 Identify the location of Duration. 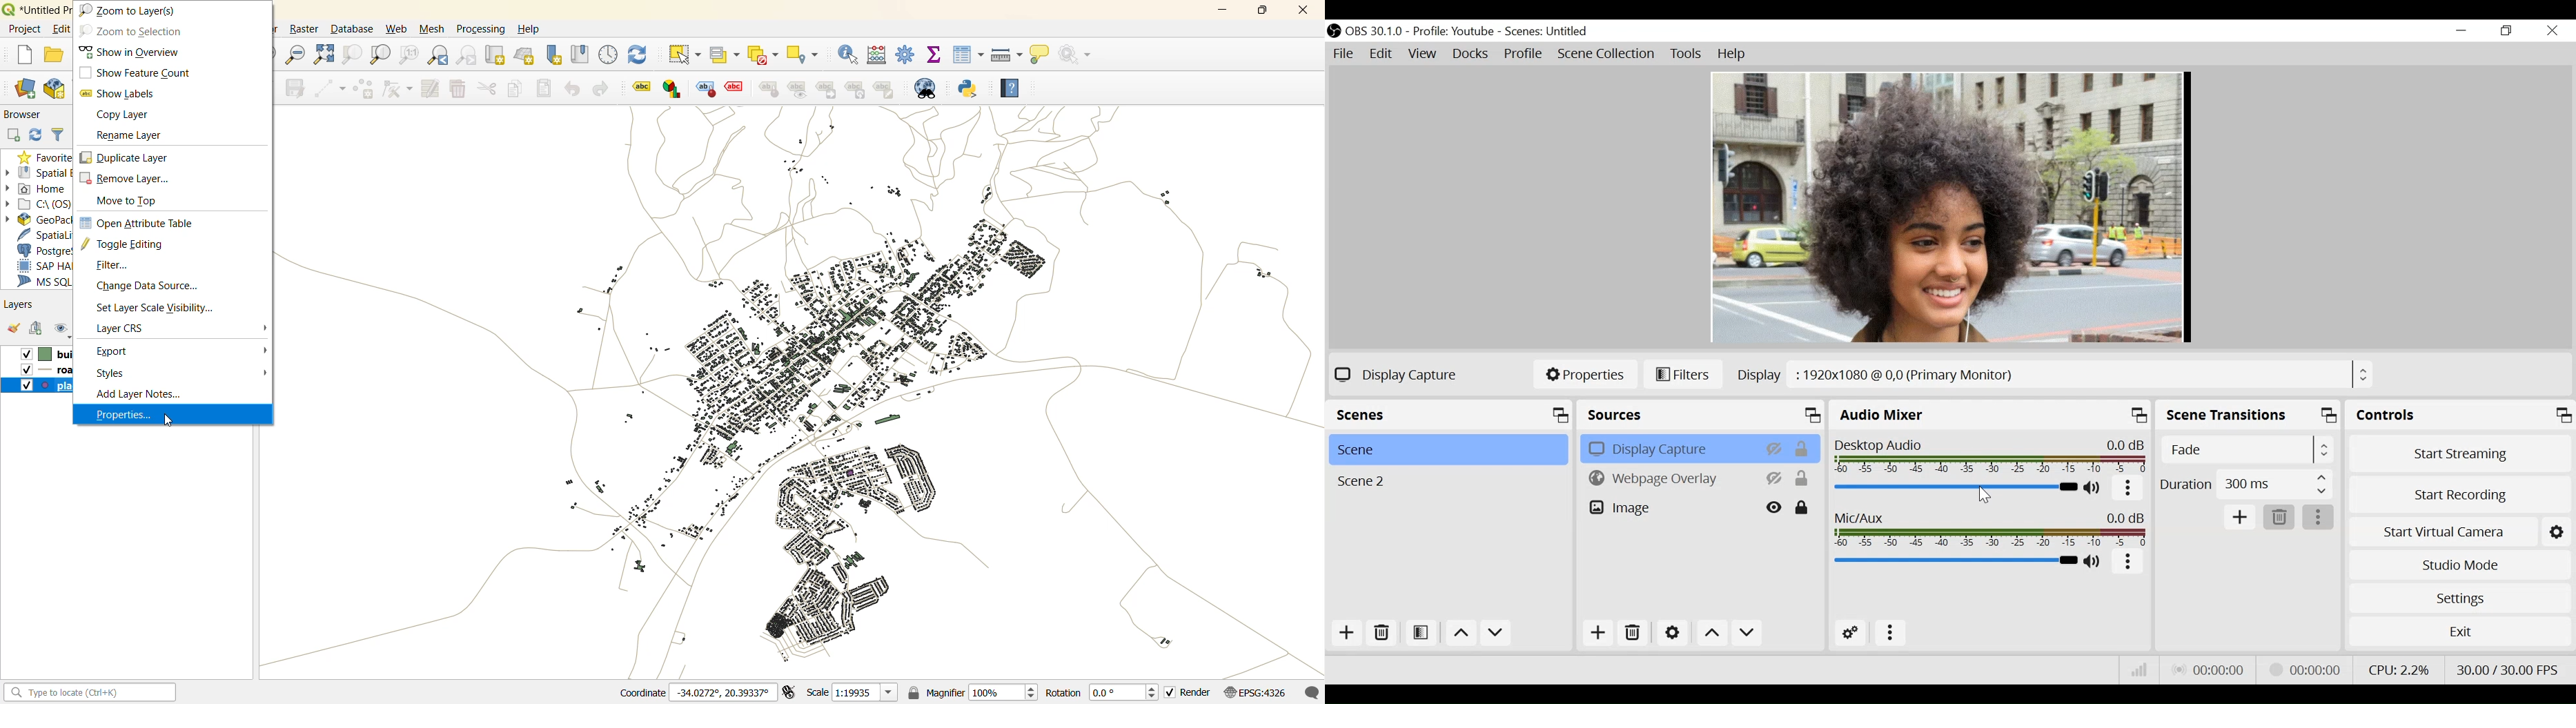
(2245, 485).